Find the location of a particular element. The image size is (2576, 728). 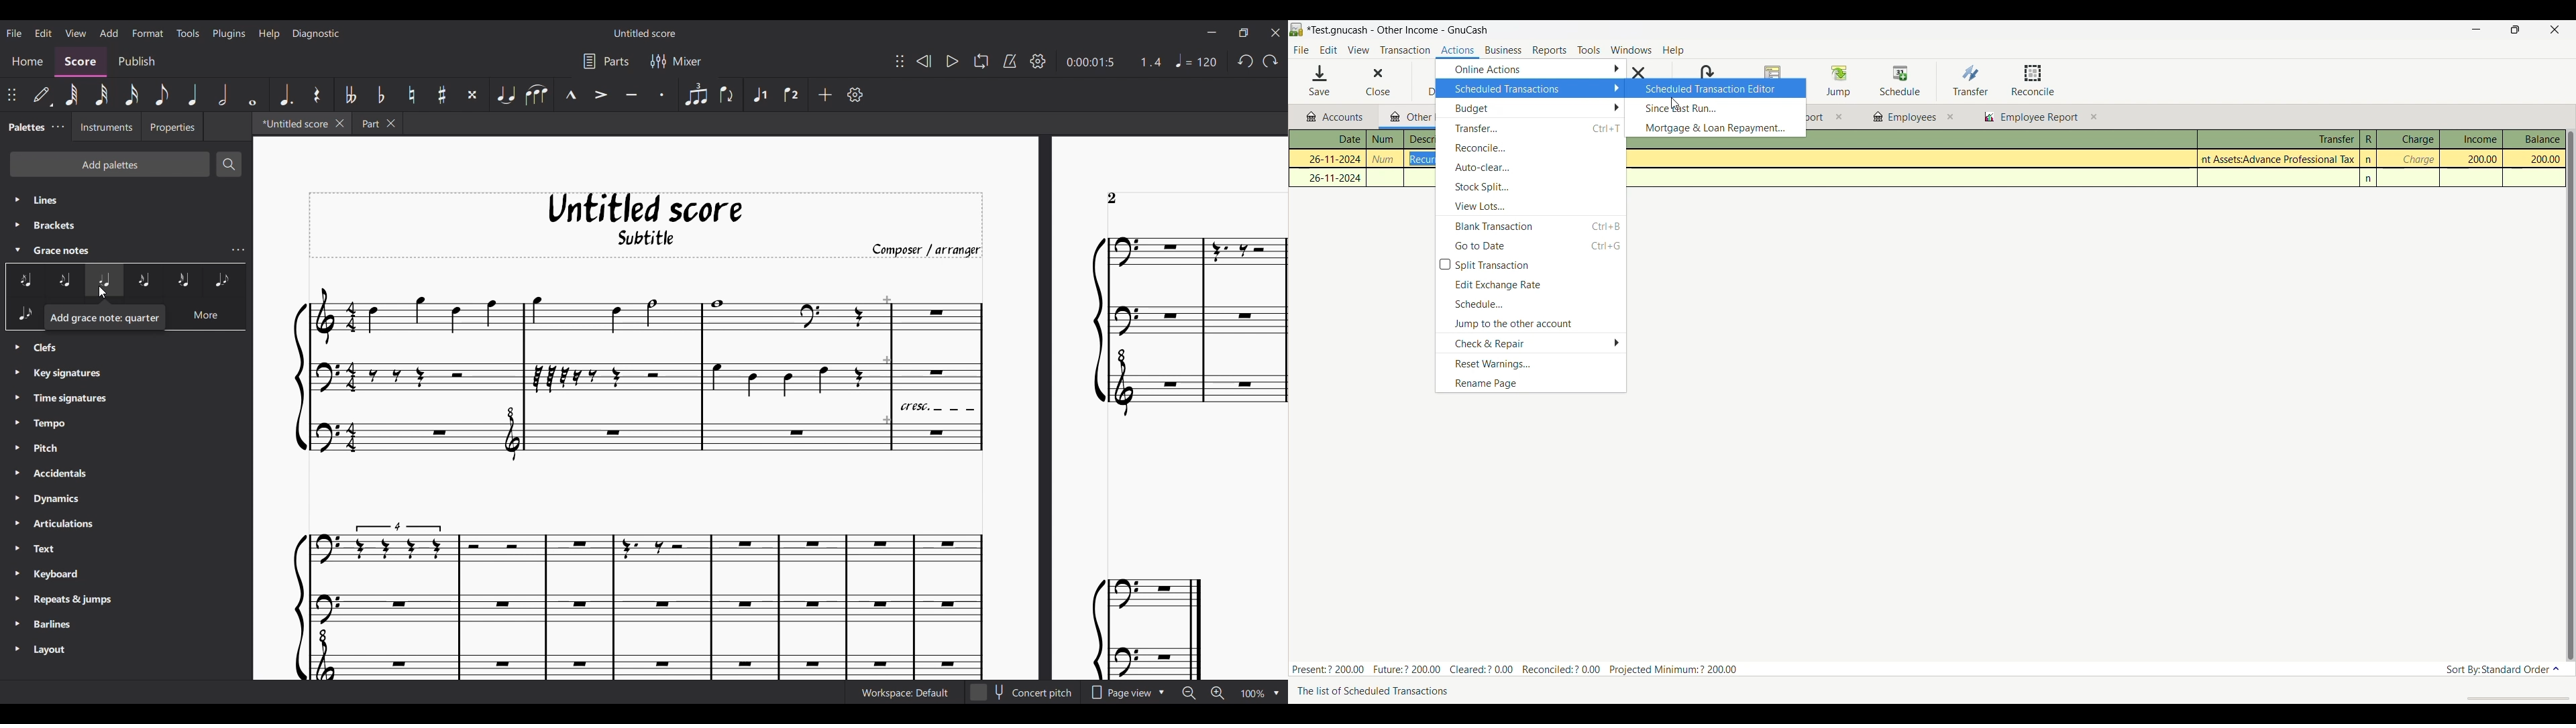

employees is located at coordinates (1903, 117).